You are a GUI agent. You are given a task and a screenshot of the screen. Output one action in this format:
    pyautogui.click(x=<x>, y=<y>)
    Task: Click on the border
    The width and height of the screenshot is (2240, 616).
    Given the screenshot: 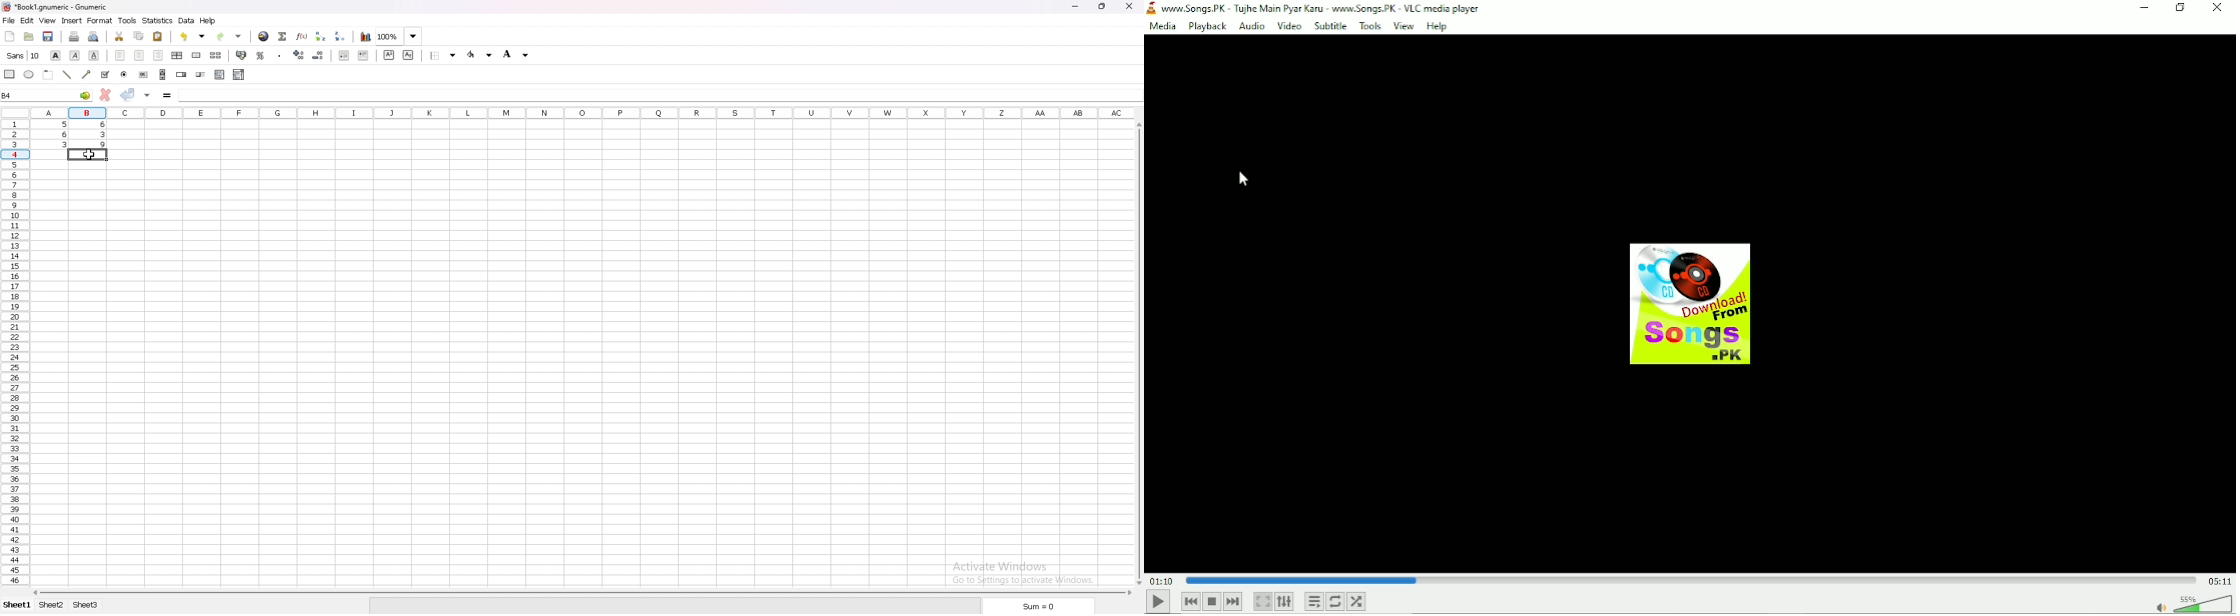 What is the action you would take?
    pyautogui.click(x=441, y=55)
    